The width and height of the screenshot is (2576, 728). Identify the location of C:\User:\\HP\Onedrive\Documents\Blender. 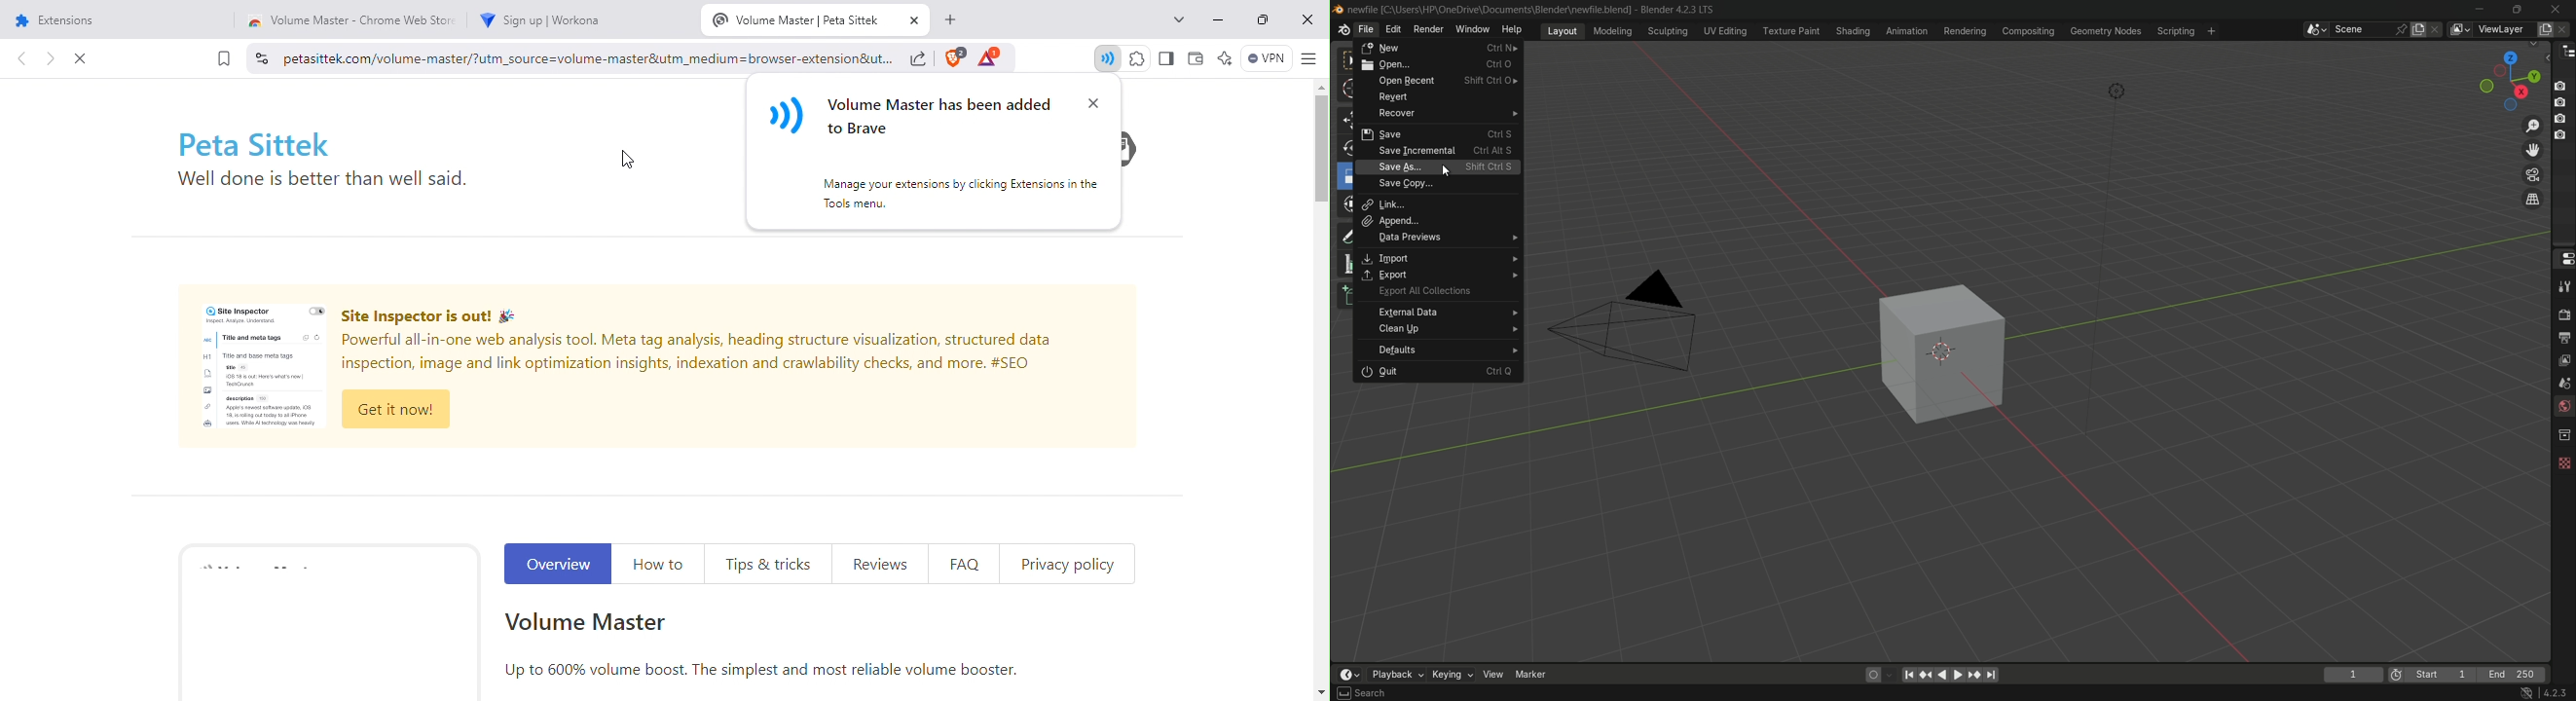
(1490, 10).